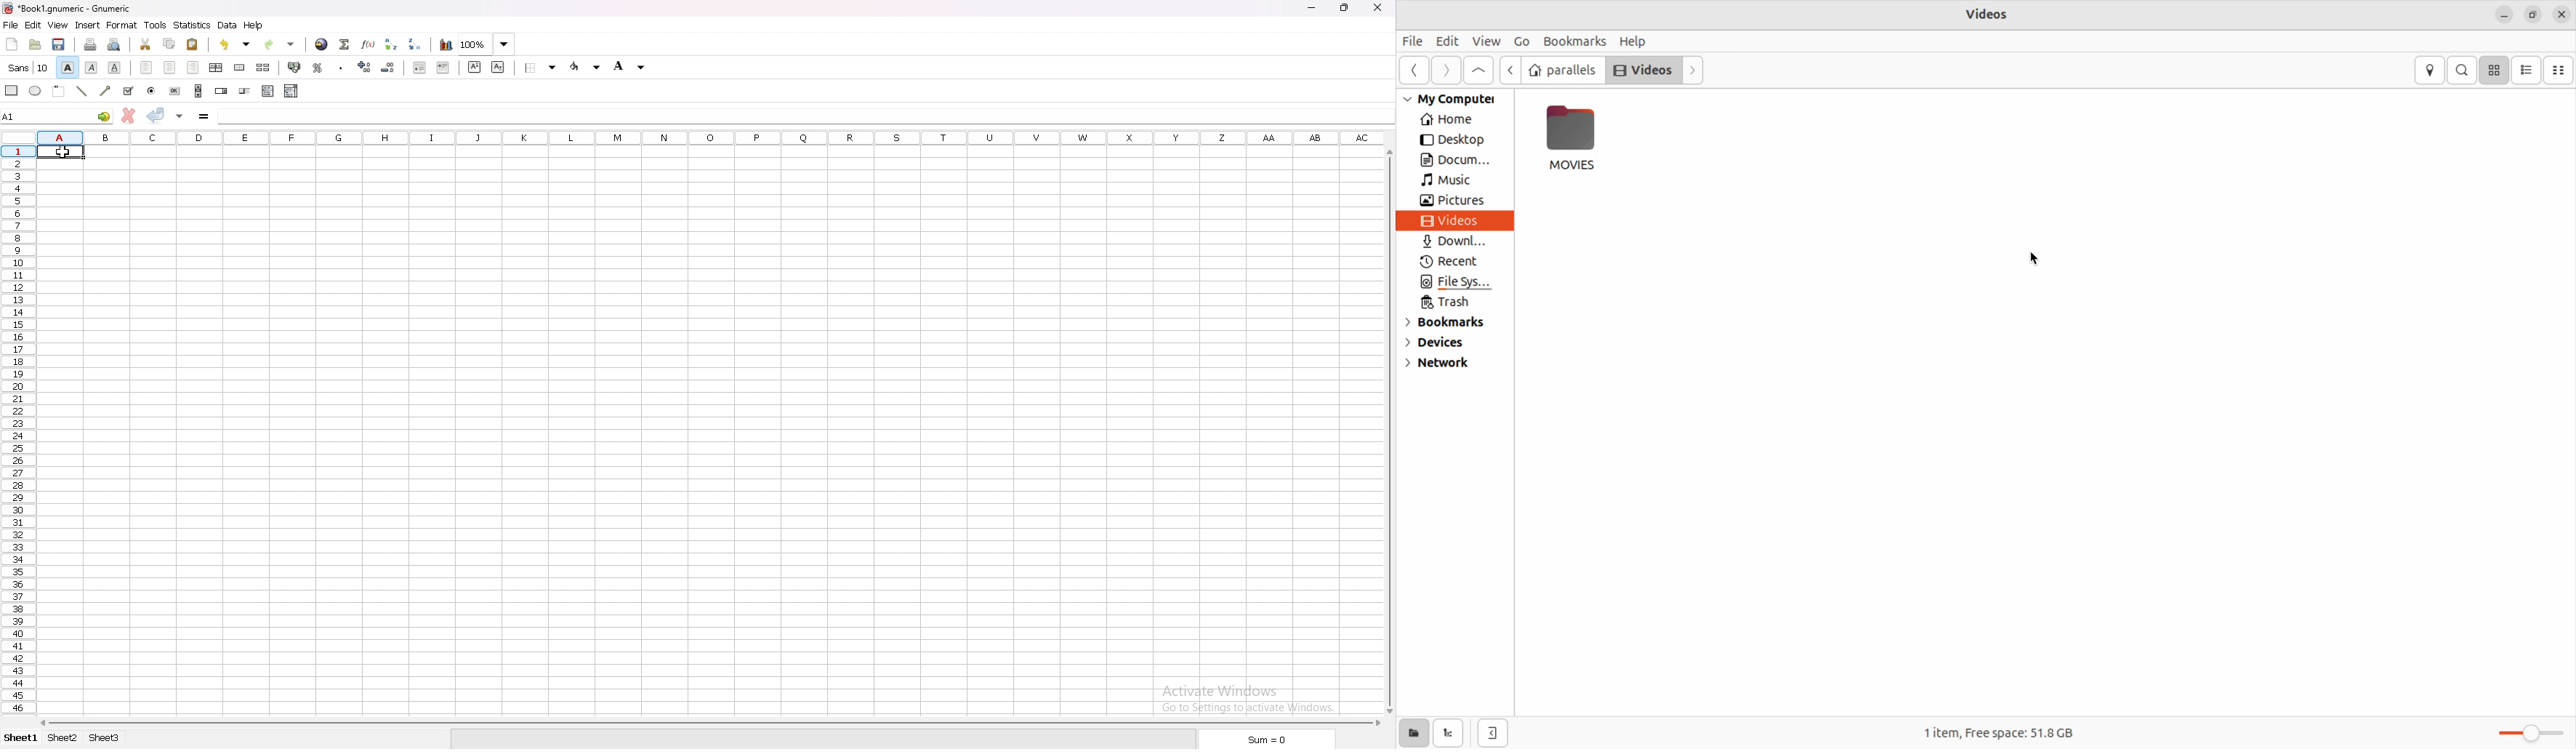 The height and width of the screenshot is (756, 2576). Describe the element at coordinates (63, 738) in the screenshot. I see `sheet 2` at that location.